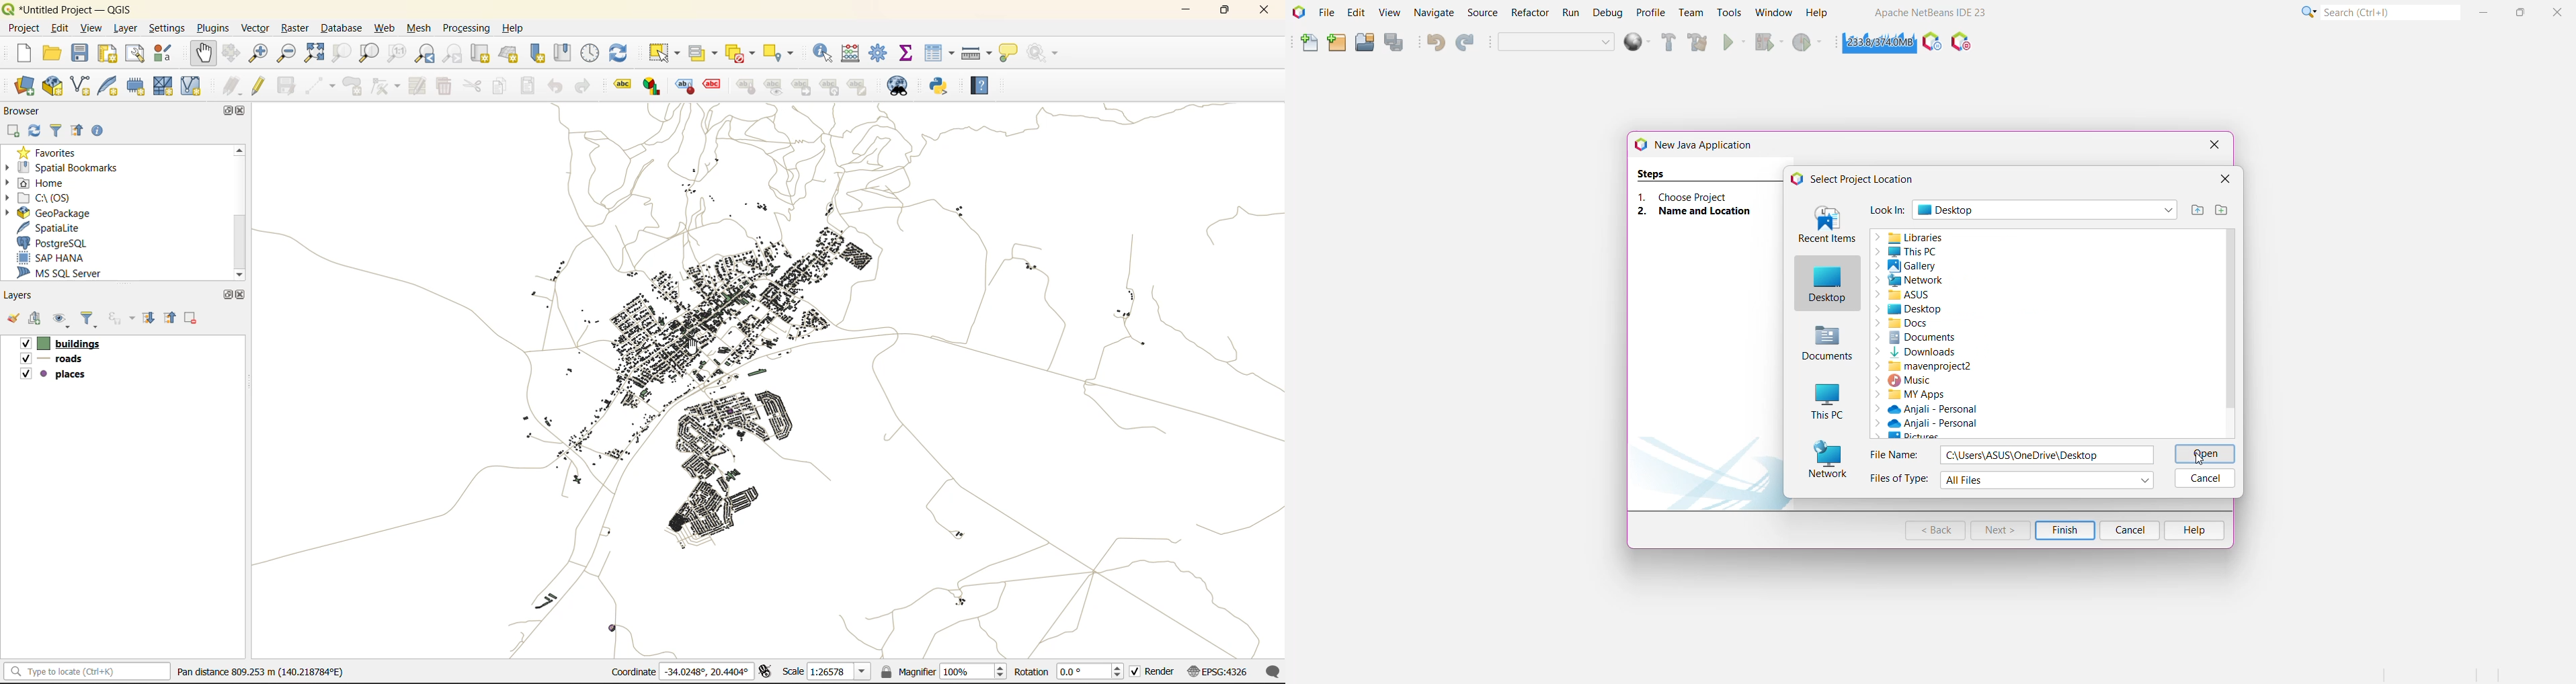 This screenshot has width=2576, height=700. What do you see at coordinates (240, 212) in the screenshot?
I see `scroll bar` at bounding box center [240, 212].